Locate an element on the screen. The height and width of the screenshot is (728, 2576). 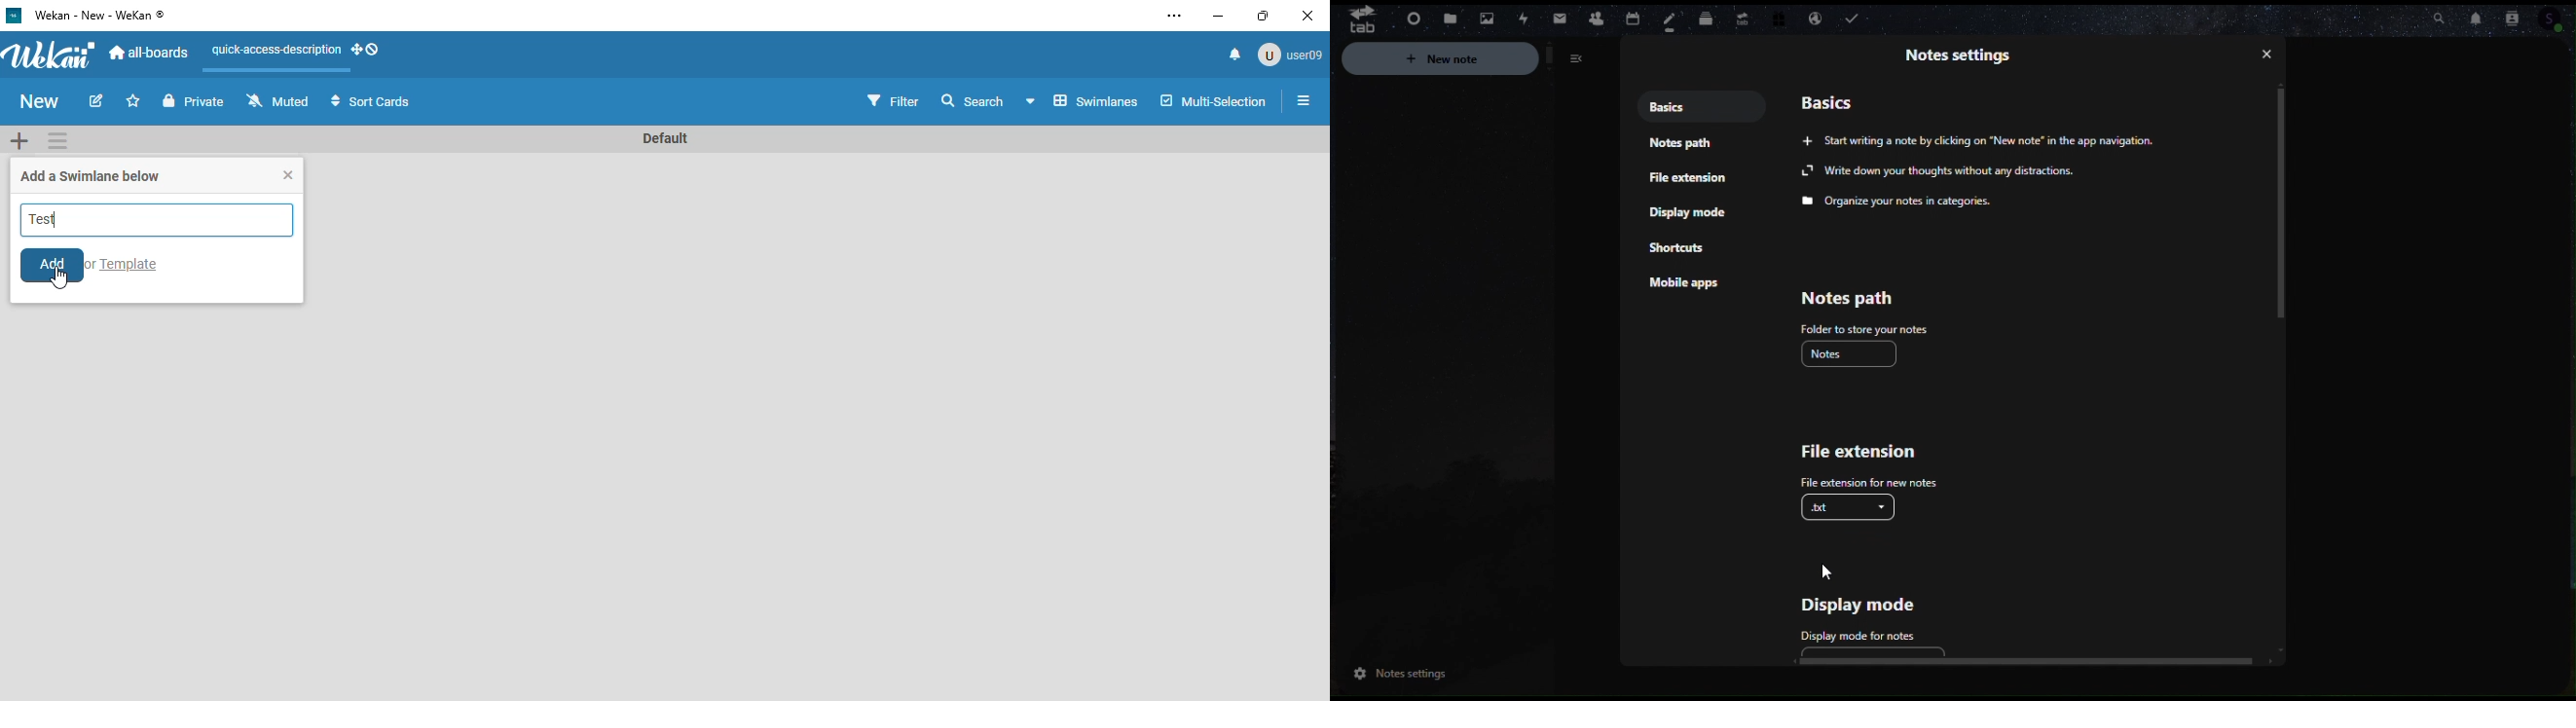
horizontal scroll bar is located at coordinates (2025, 660).